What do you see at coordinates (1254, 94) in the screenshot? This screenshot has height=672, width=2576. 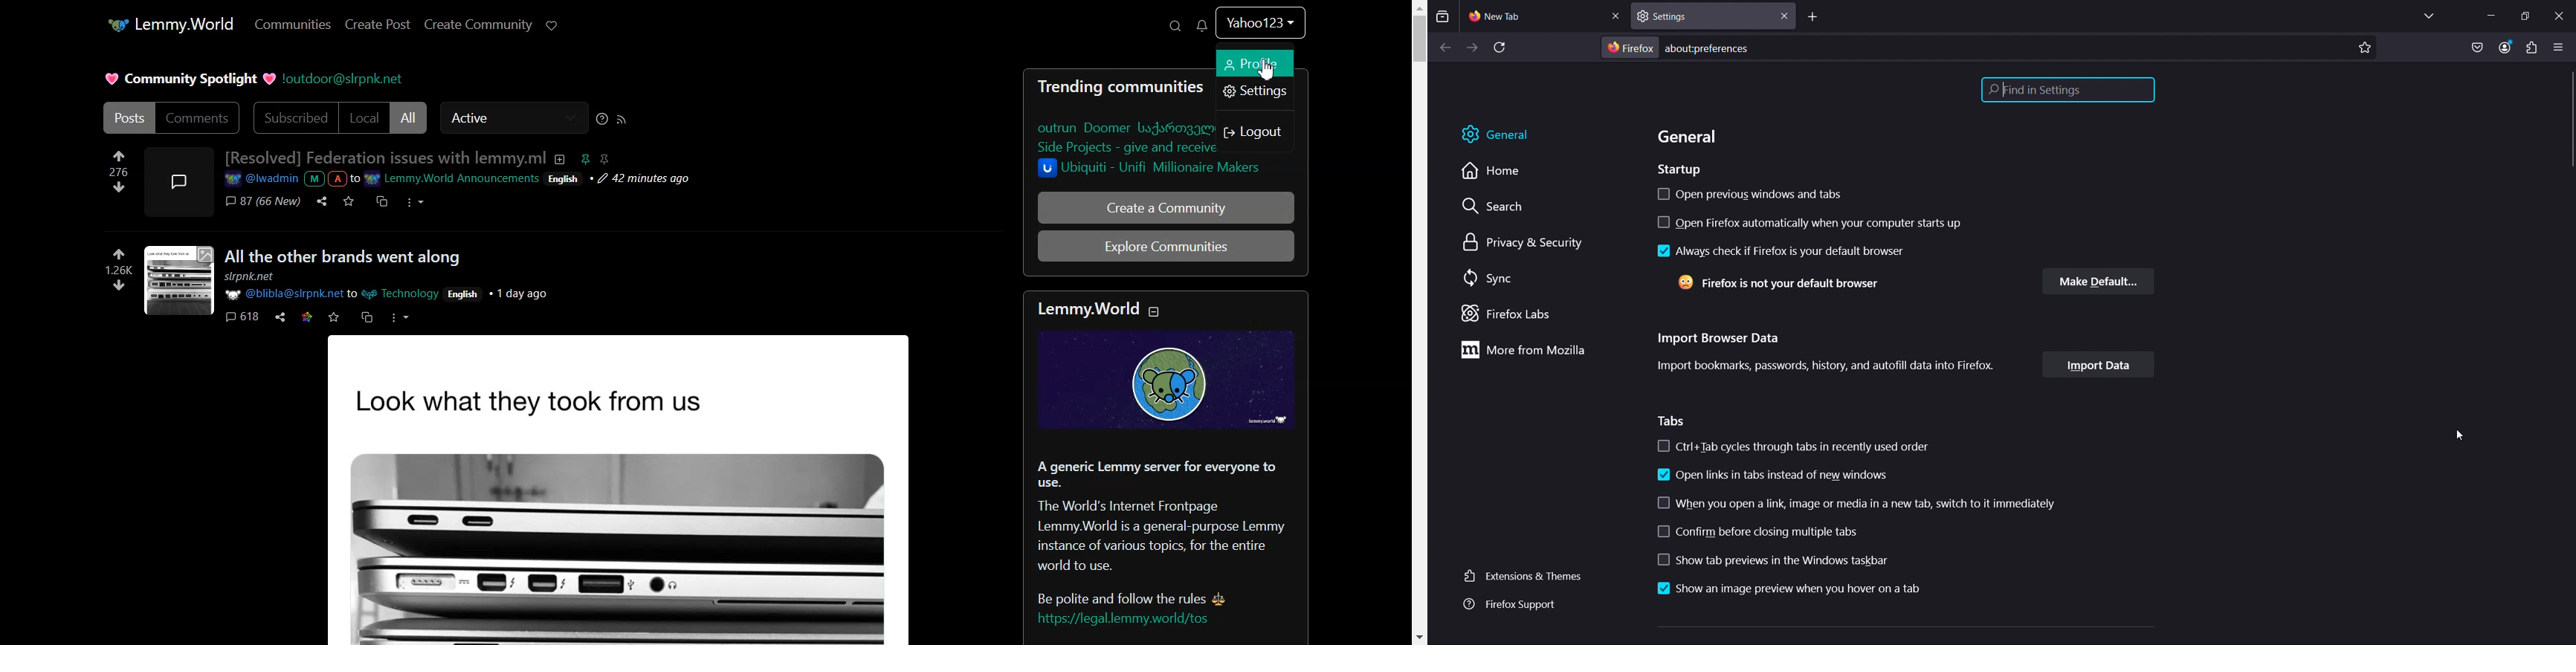 I see `Settings` at bounding box center [1254, 94].